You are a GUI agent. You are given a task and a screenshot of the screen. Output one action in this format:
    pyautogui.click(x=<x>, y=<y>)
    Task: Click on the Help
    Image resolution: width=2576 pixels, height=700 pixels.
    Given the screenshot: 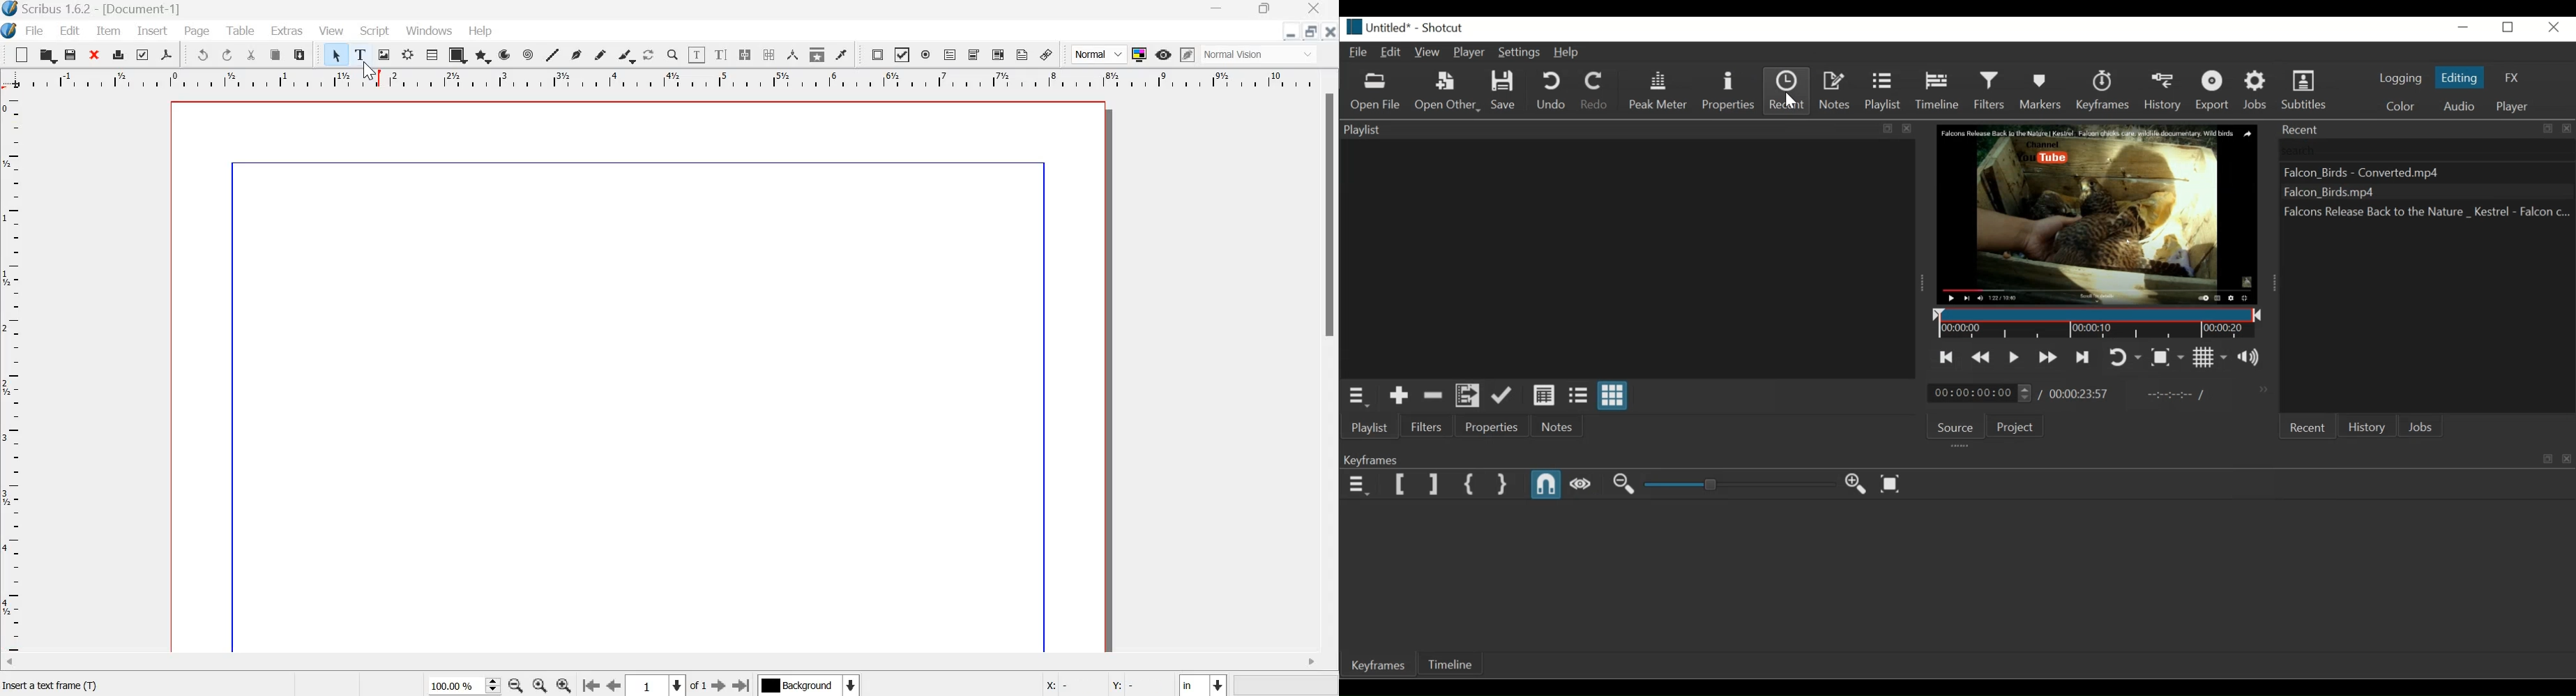 What is the action you would take?
    pyautogui.click(x=483, y=31)
    